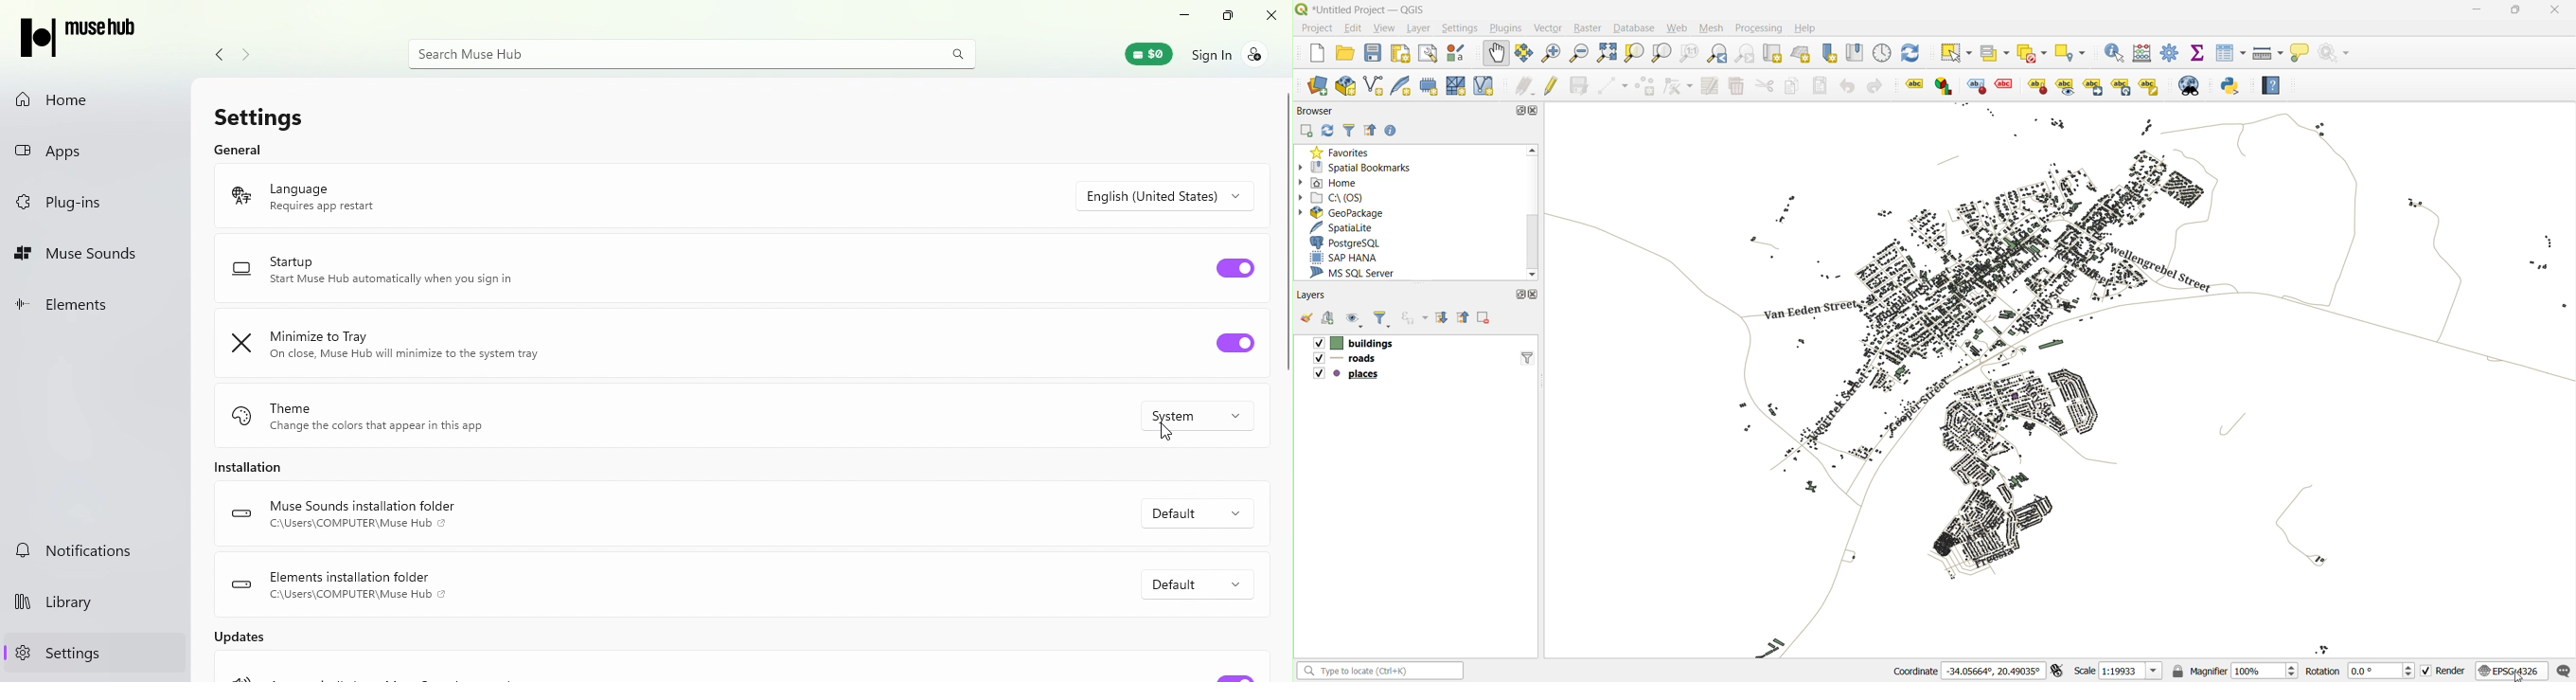 Image resolution: width=2576 pixels, height=700 pixels. What do you see at coordinates (1967, 669) in the screenshot?
I see `coordinates` at bounding box center [1967, 669].